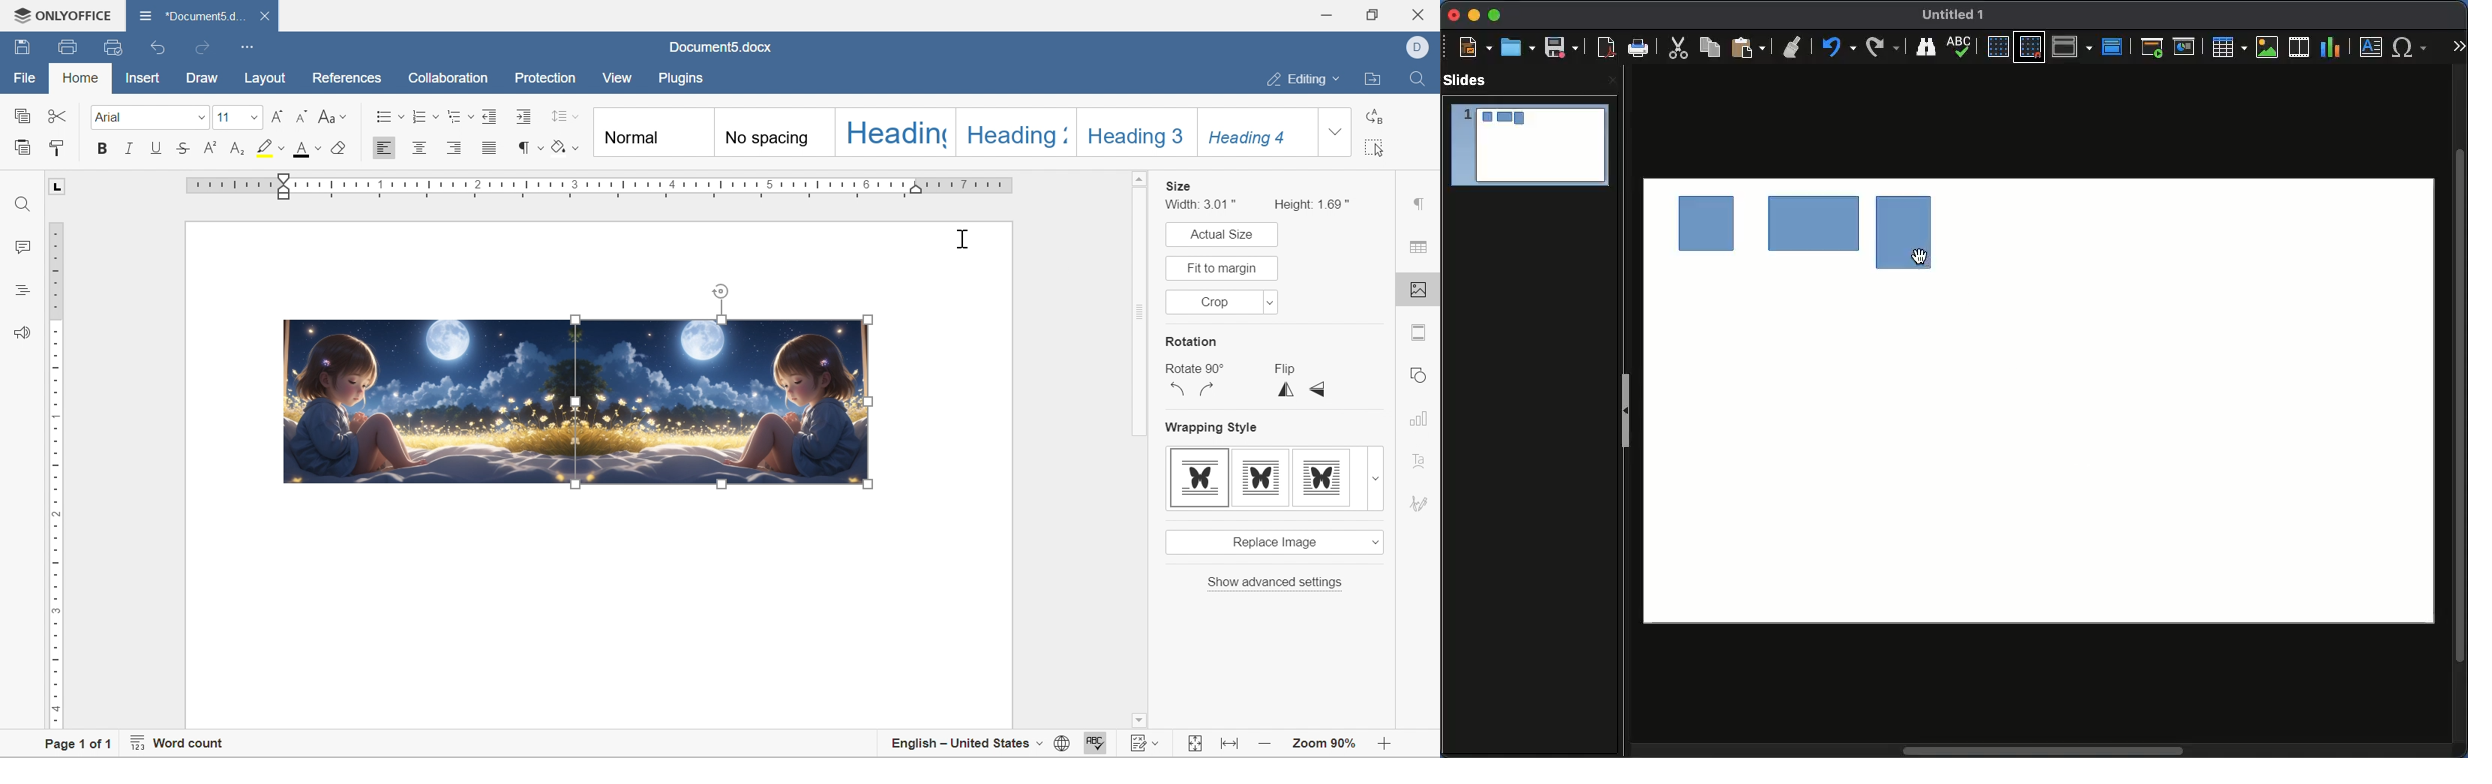  Describe the element at coordinates (1320, 389) in the screenshot. I see `flip horizontally` at that location.